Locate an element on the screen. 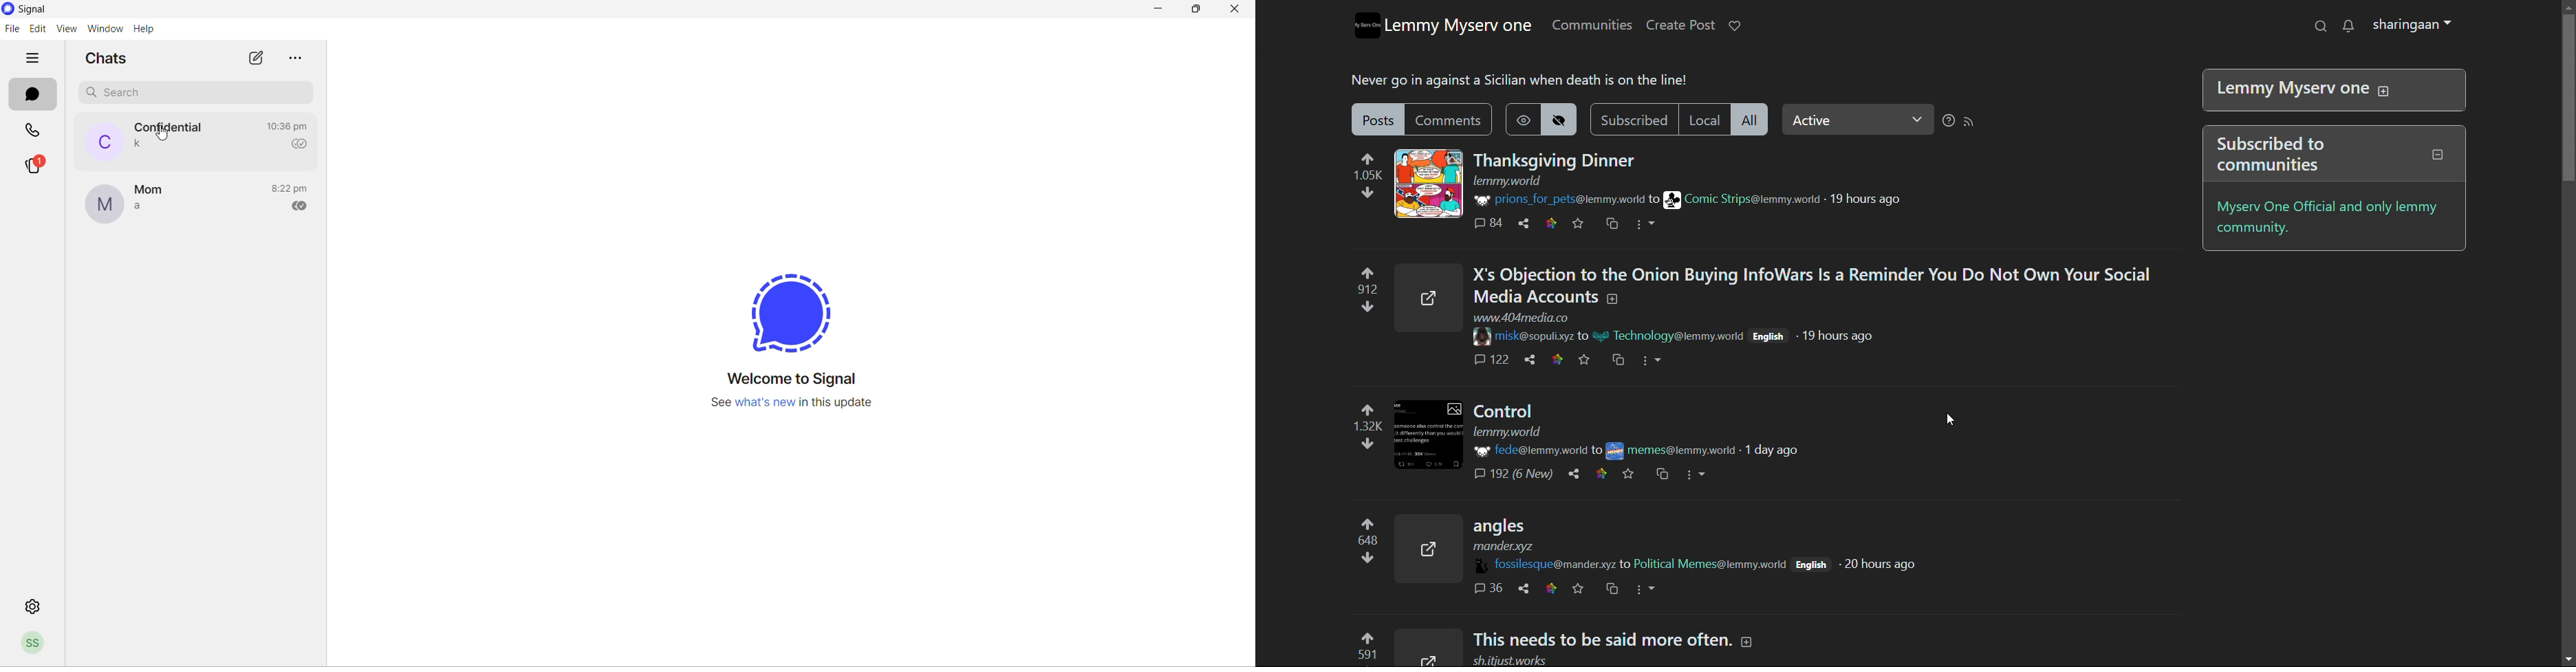 The image size is (2576, 672). cursor is located at coordinates (164, 136).